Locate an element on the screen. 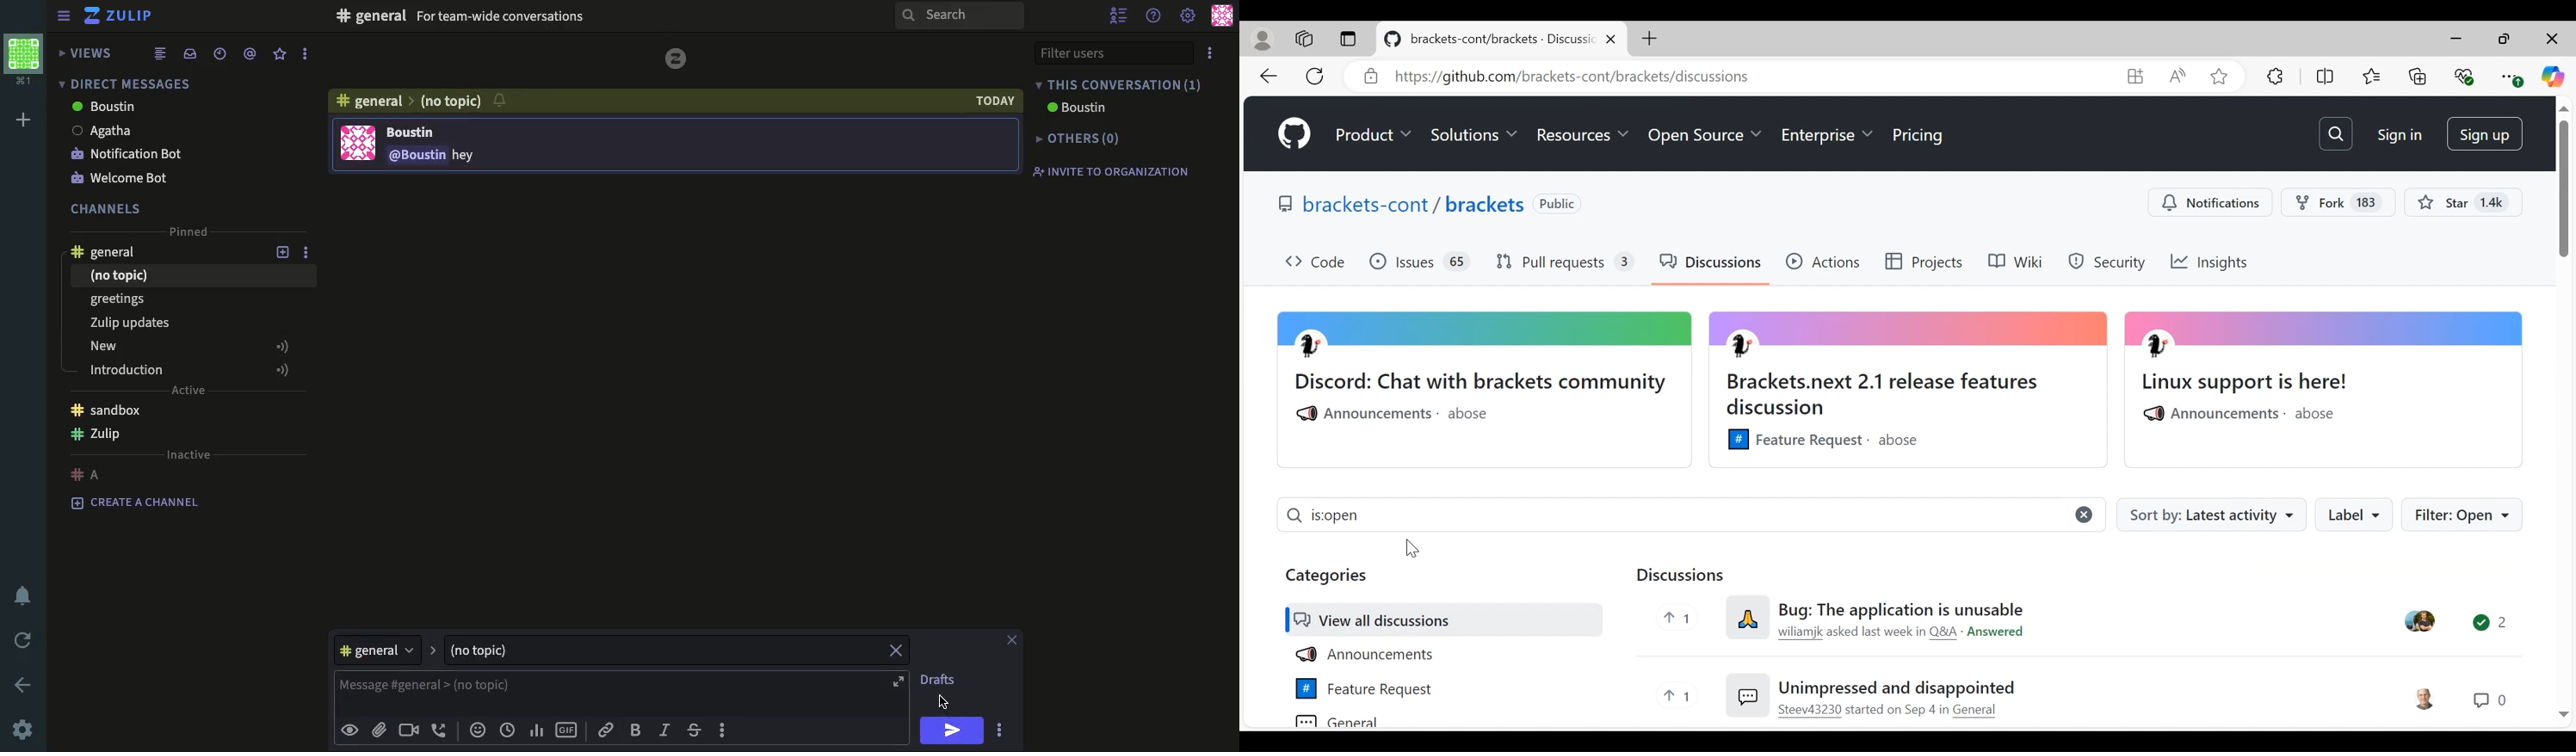 Image resolution: width=2576 pixels, height=756 pixels. Avatar is located at coordinates (1909, 338).